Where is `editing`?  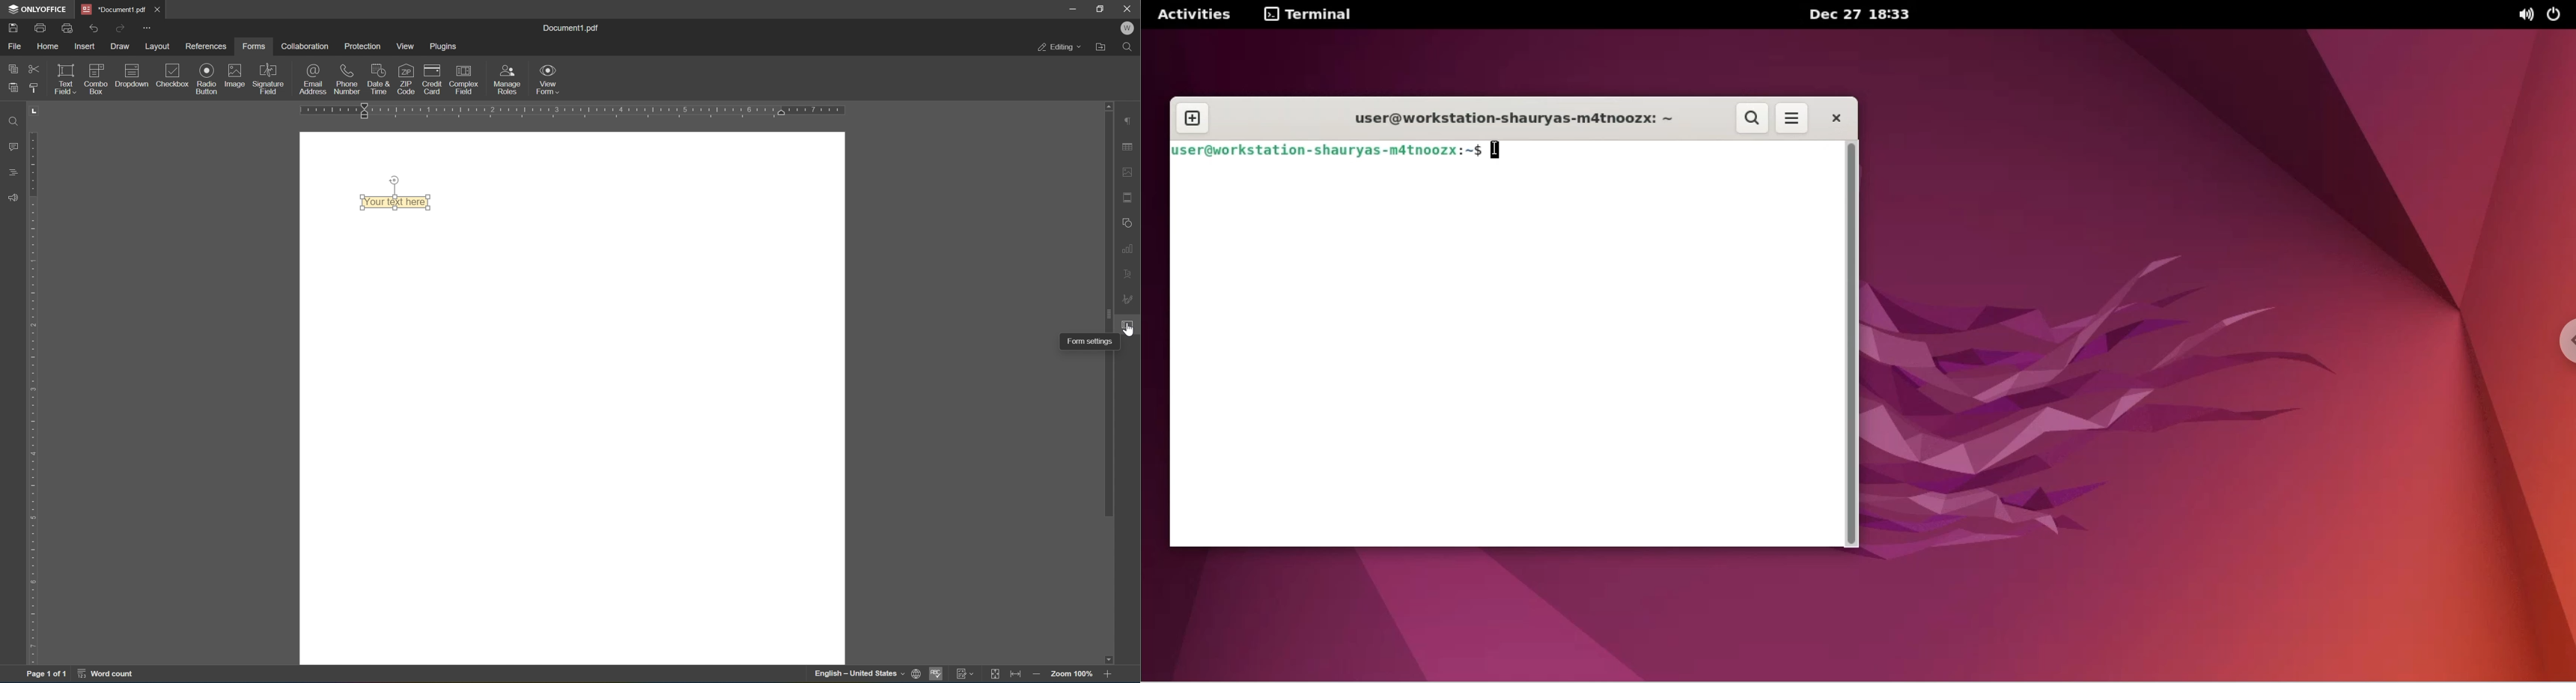
editing is located at coordinates (1058, 48).